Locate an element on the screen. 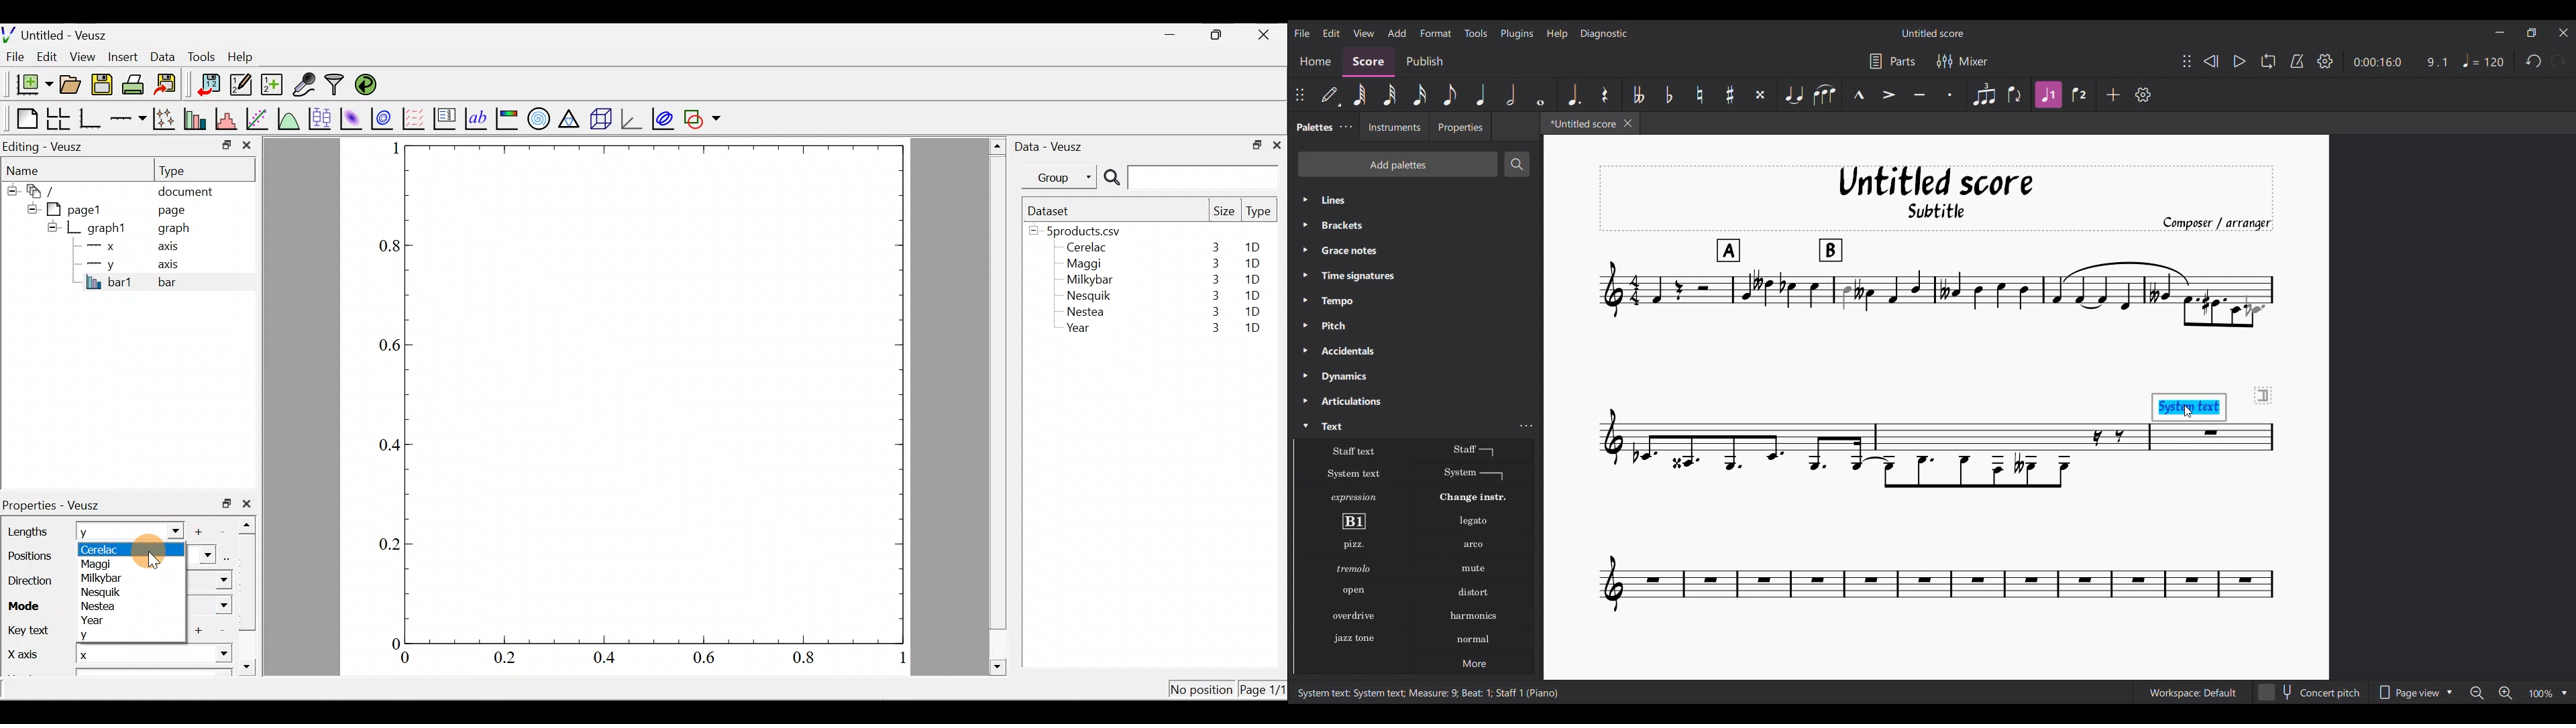 The width and height of the screenshot is (2576, 728). Lines is located at coordinates (1415, 200).